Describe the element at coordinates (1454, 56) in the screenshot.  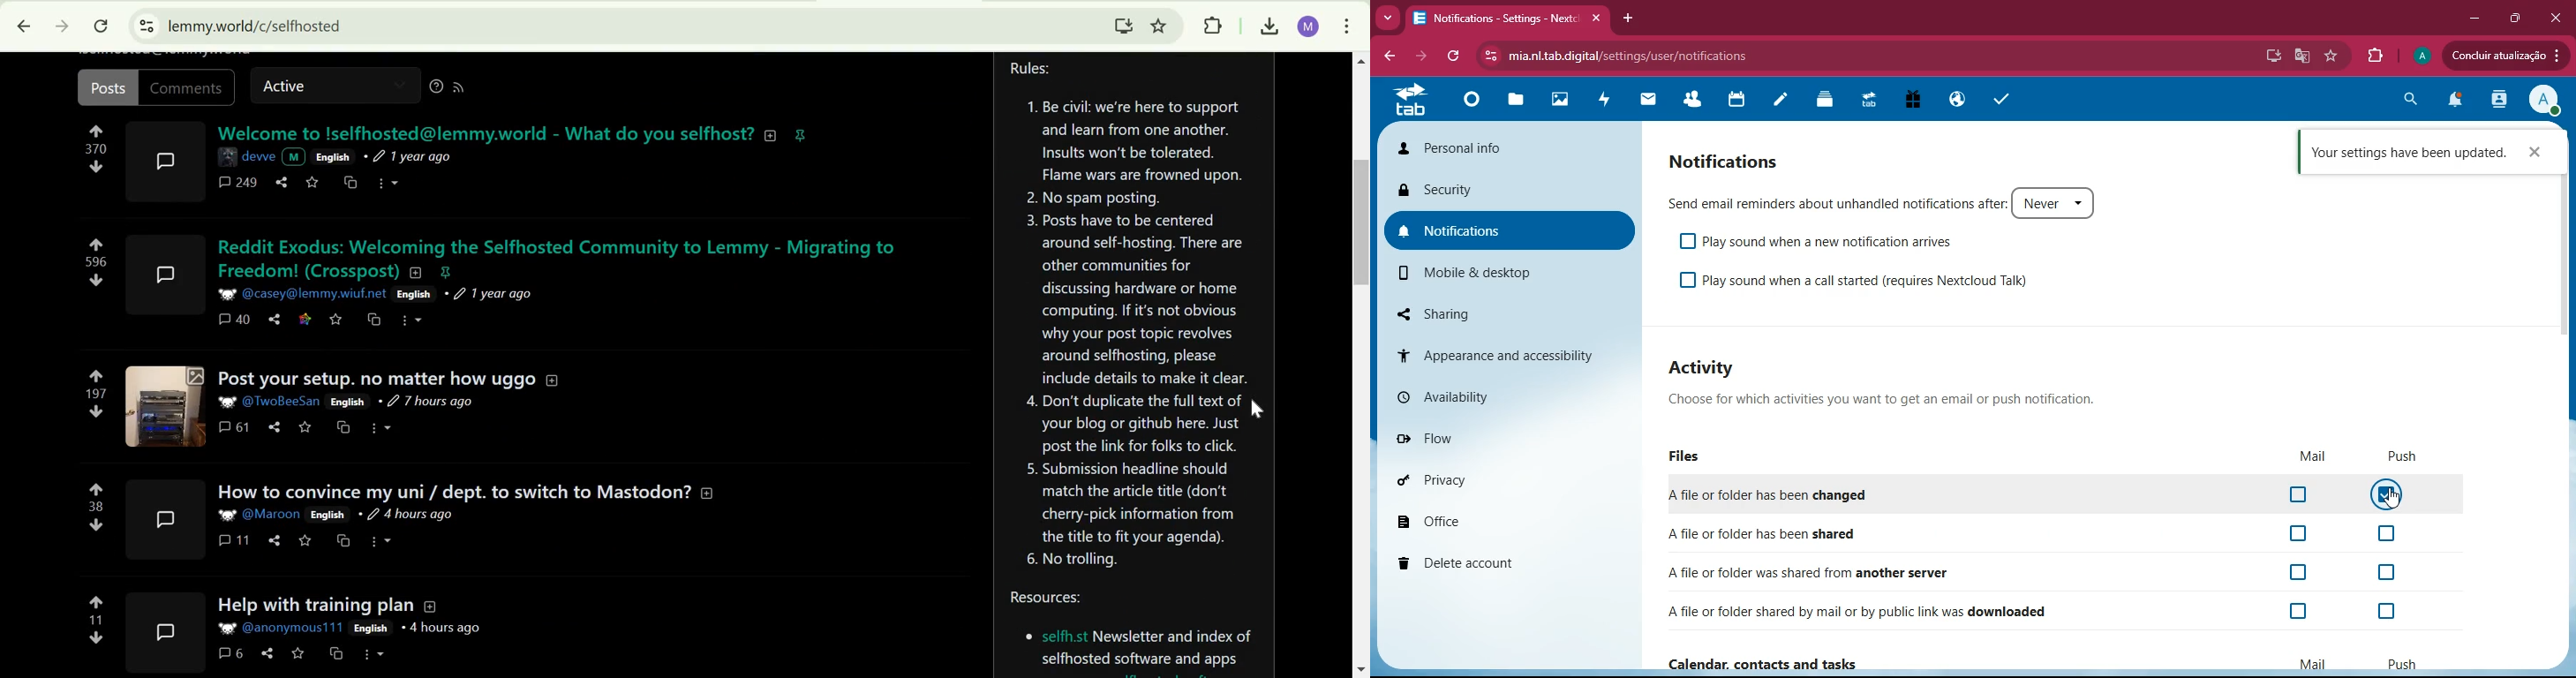
I see `refresh` at that location.